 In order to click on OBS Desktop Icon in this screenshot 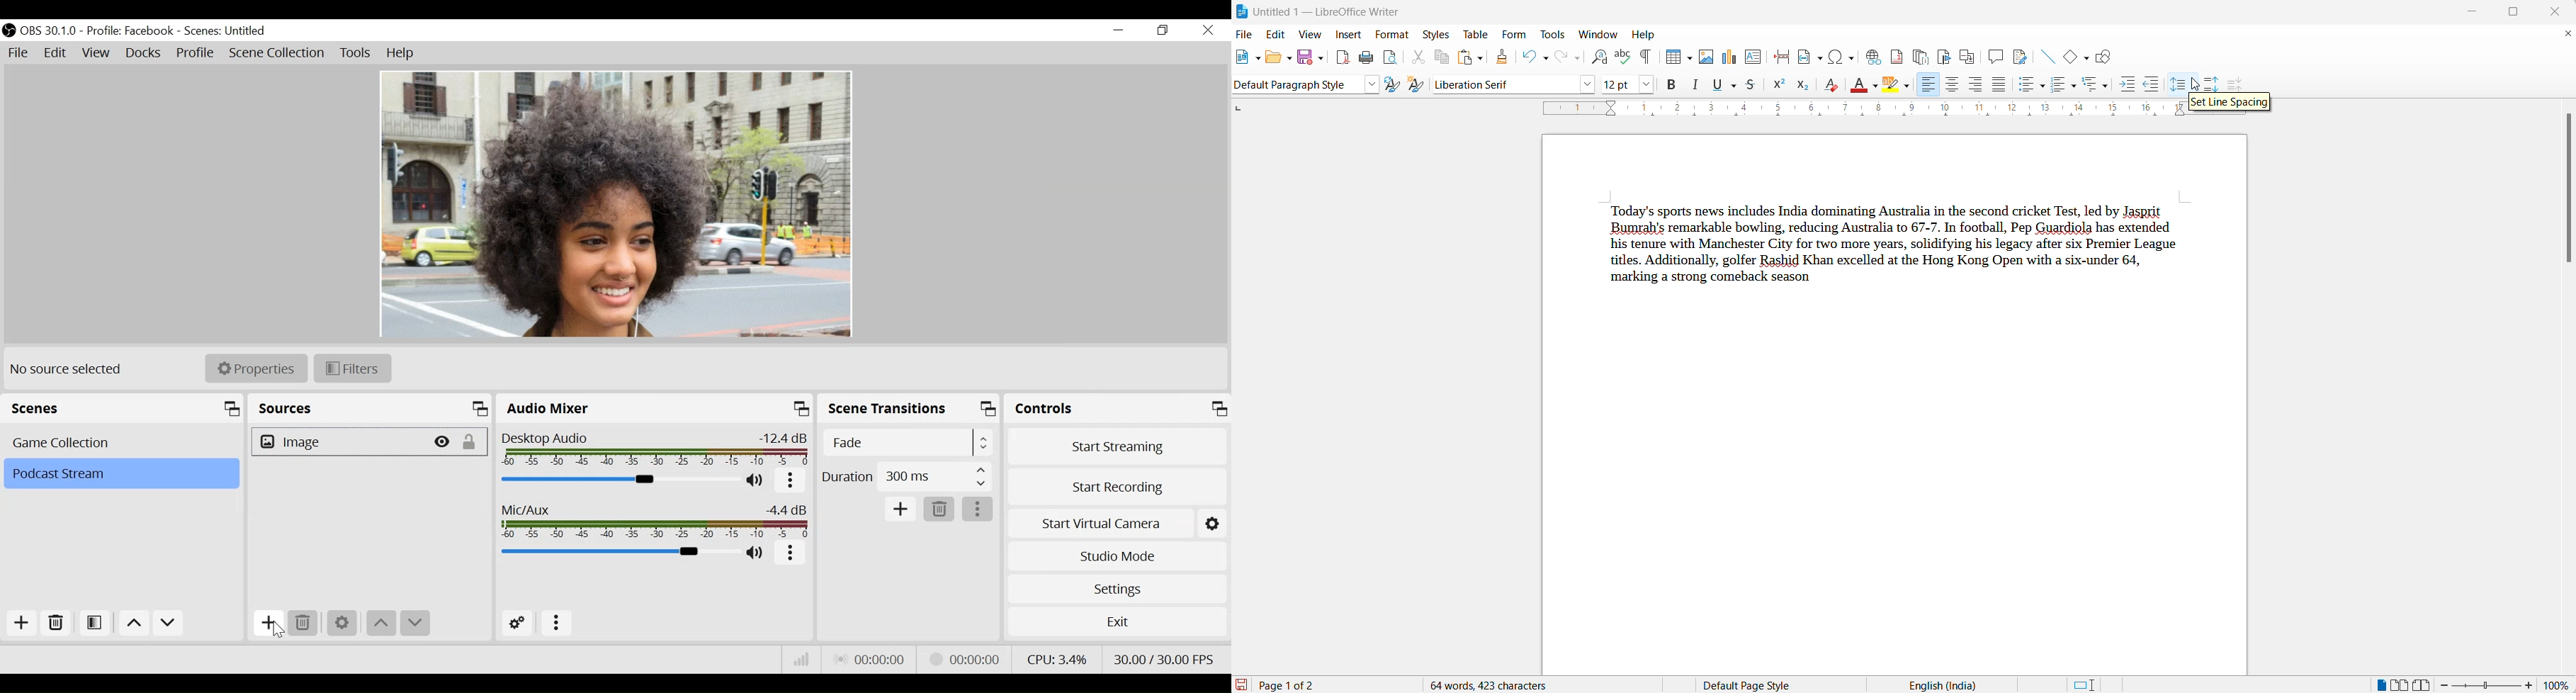, I will do `click(9, 30)`.